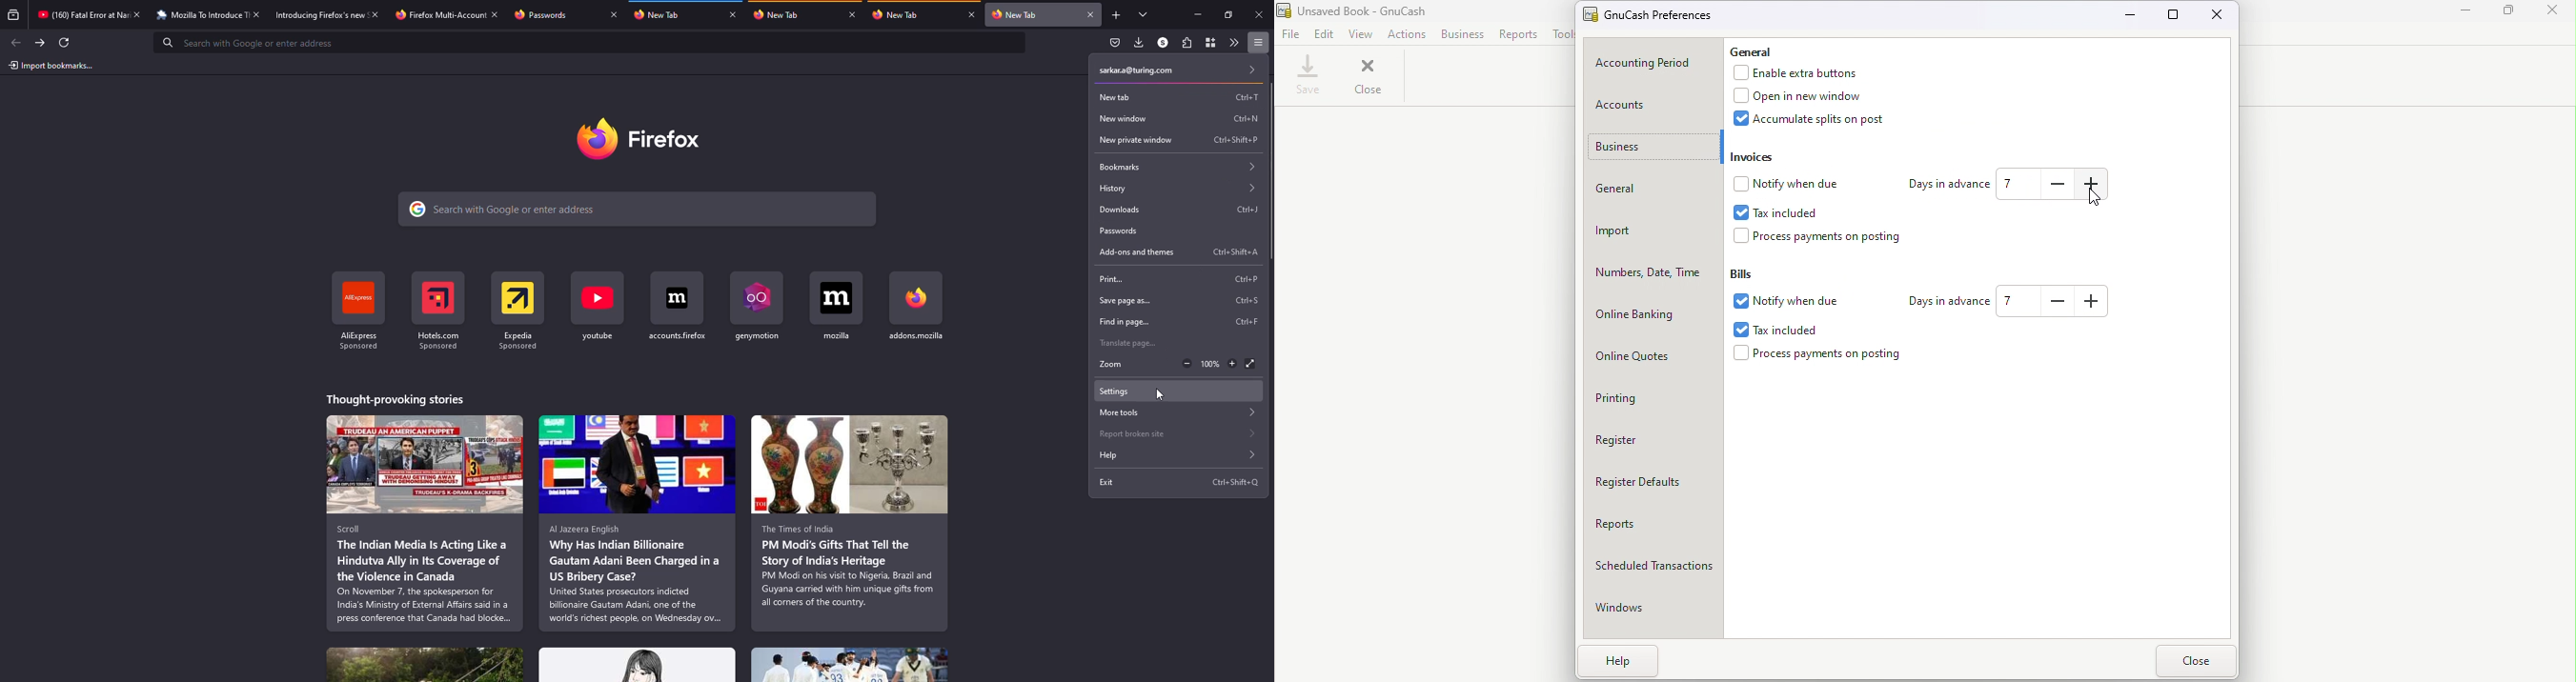 The height and width of the screenshot is (700, 2576). I want to click on close, so click(970, 15).